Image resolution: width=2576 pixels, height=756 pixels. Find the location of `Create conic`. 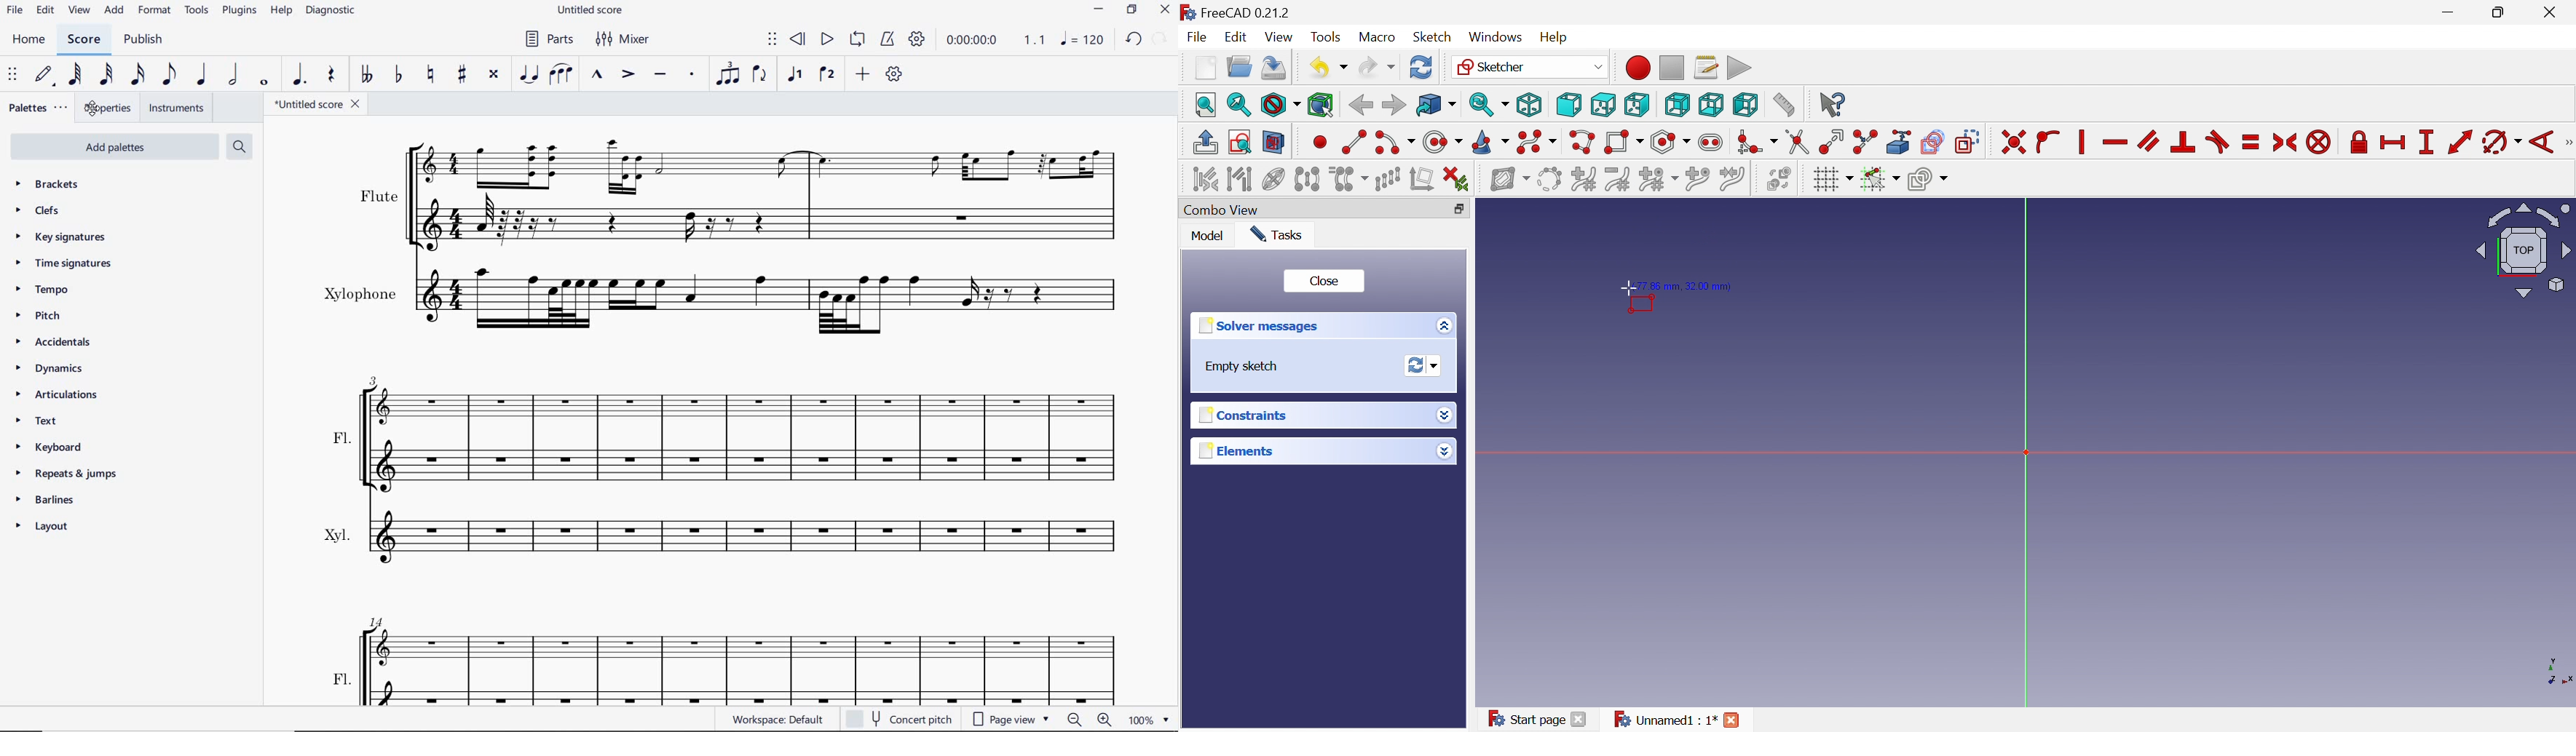

Create conic is located at coordinates (1491, 143).